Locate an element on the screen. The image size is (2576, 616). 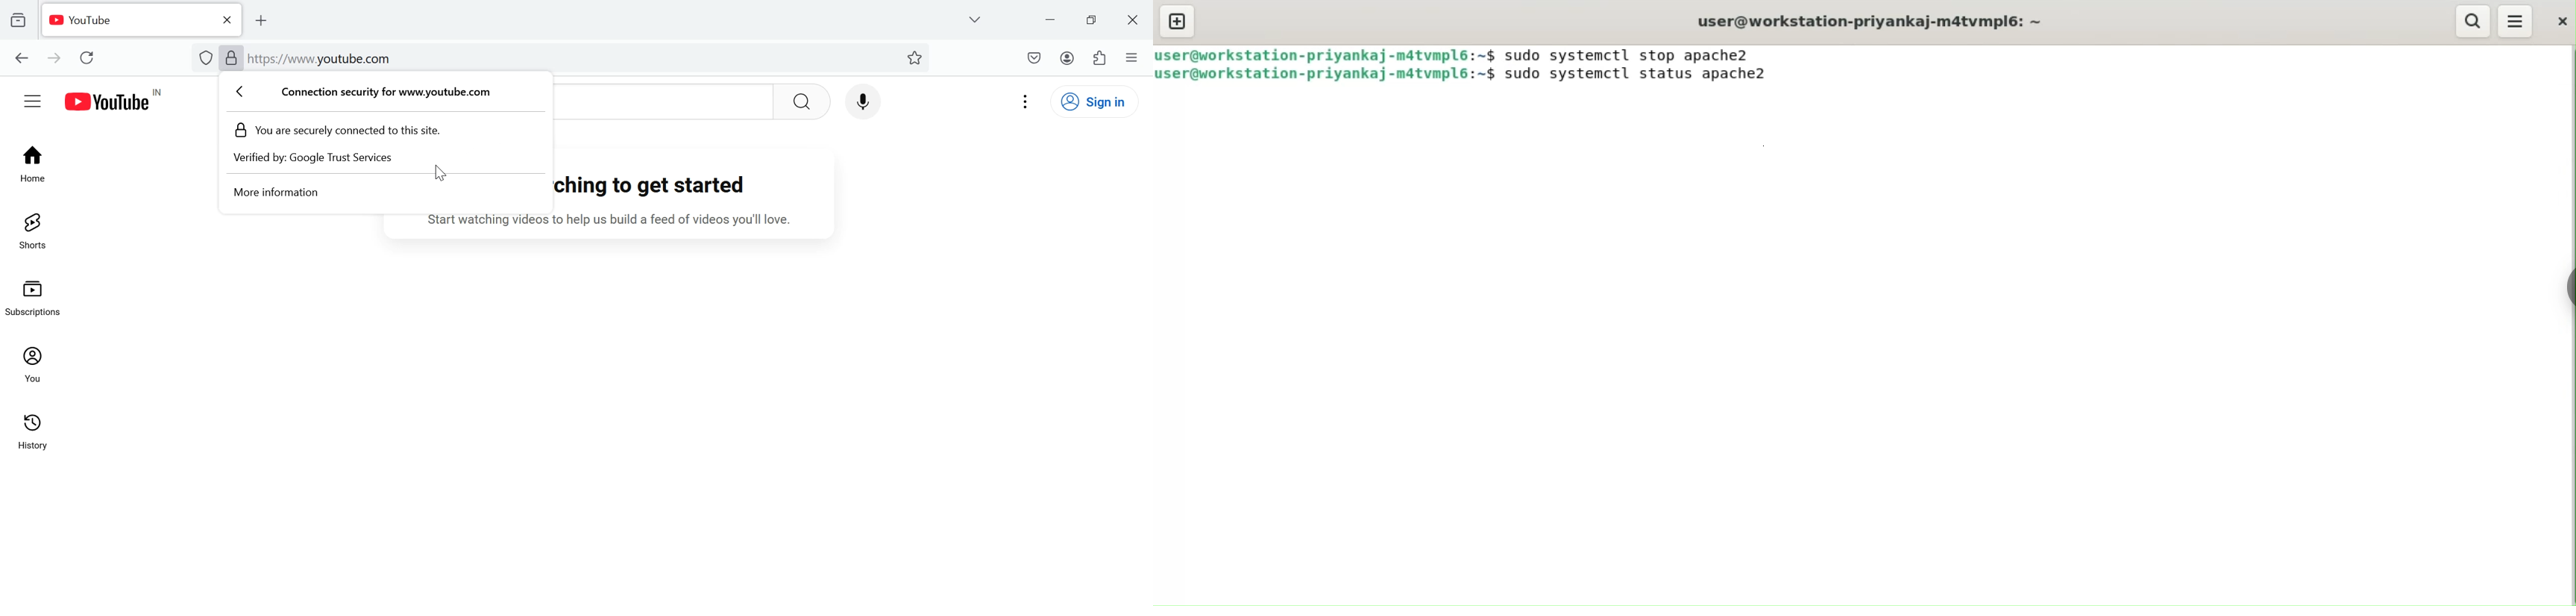
Search with your voice is located at coordinates (862, 99).